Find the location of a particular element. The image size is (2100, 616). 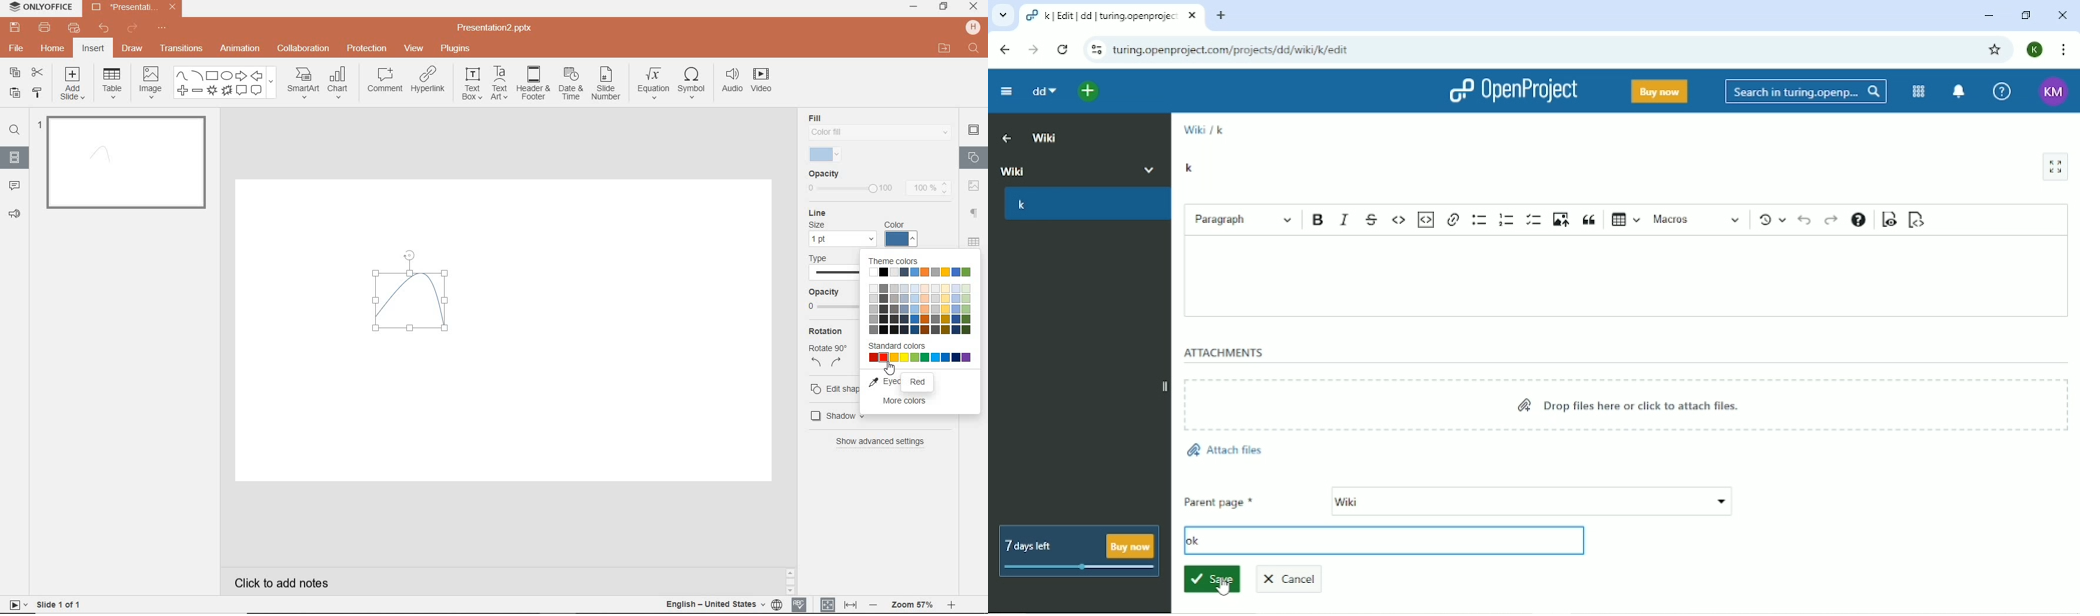

rotation is located at coordinates (829, 338).